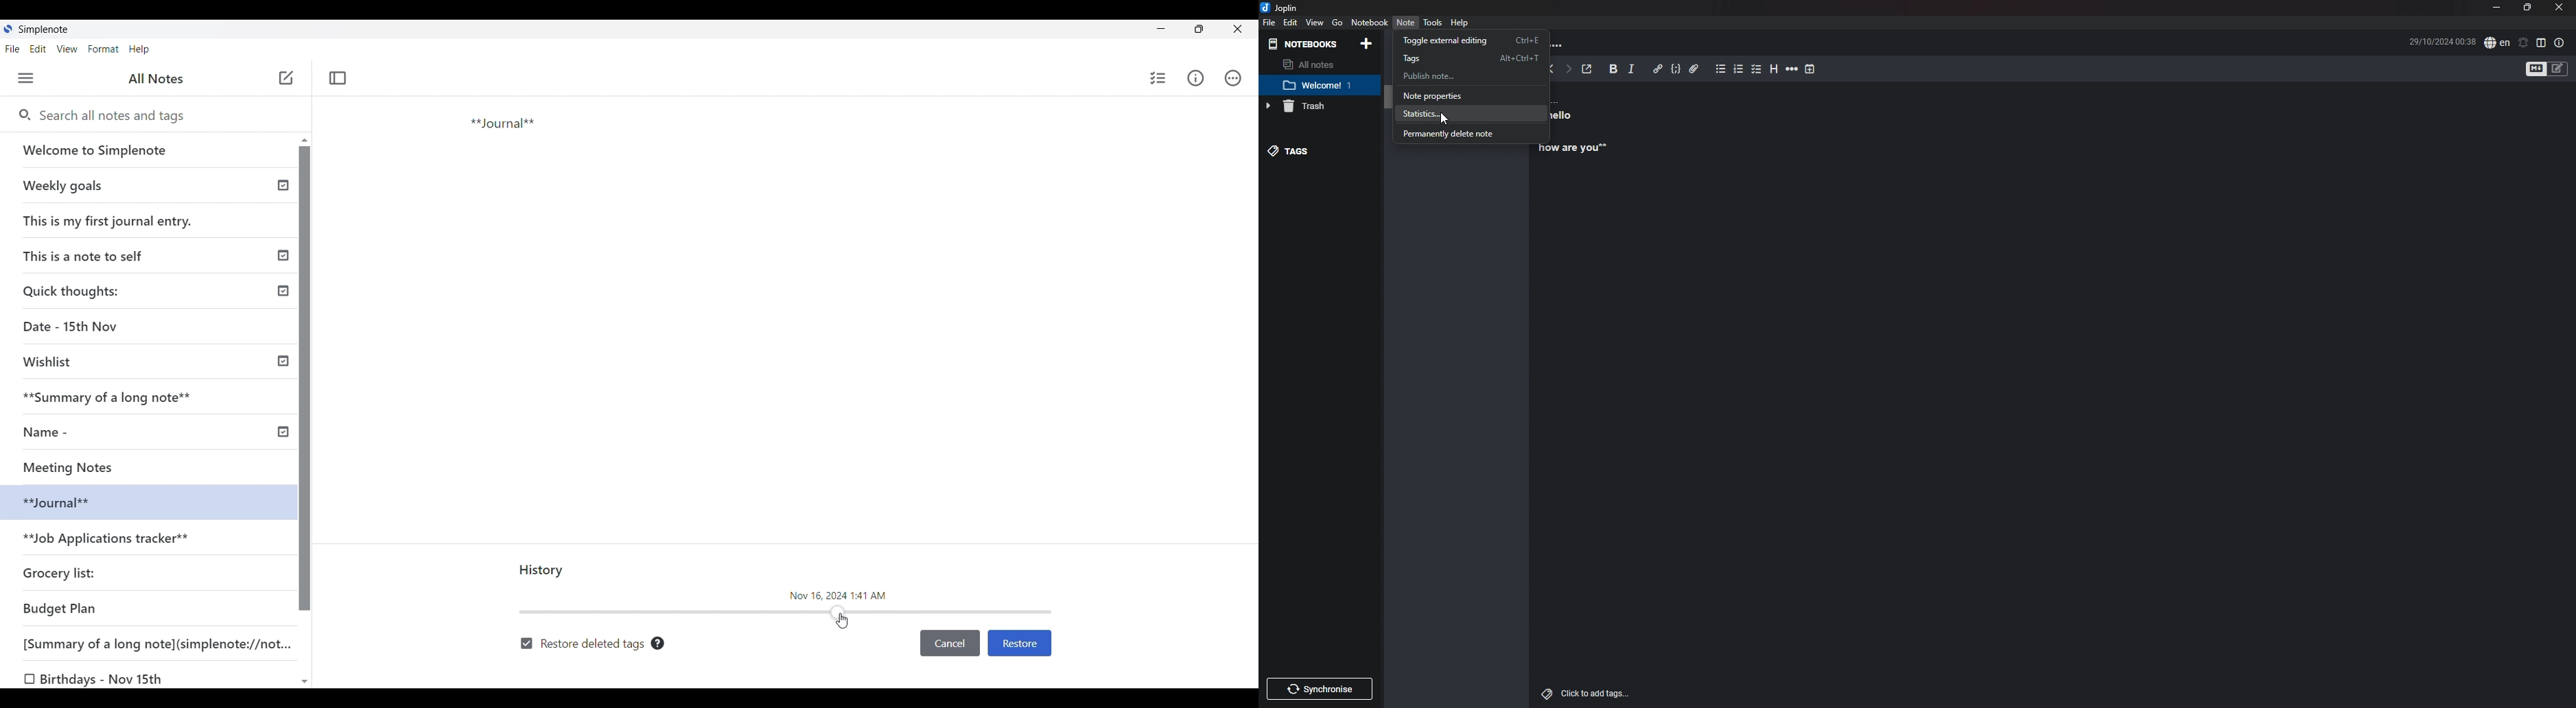  Describe the element at coordinates (1281, 8) in the screenshot. I see `joplin` at that location.